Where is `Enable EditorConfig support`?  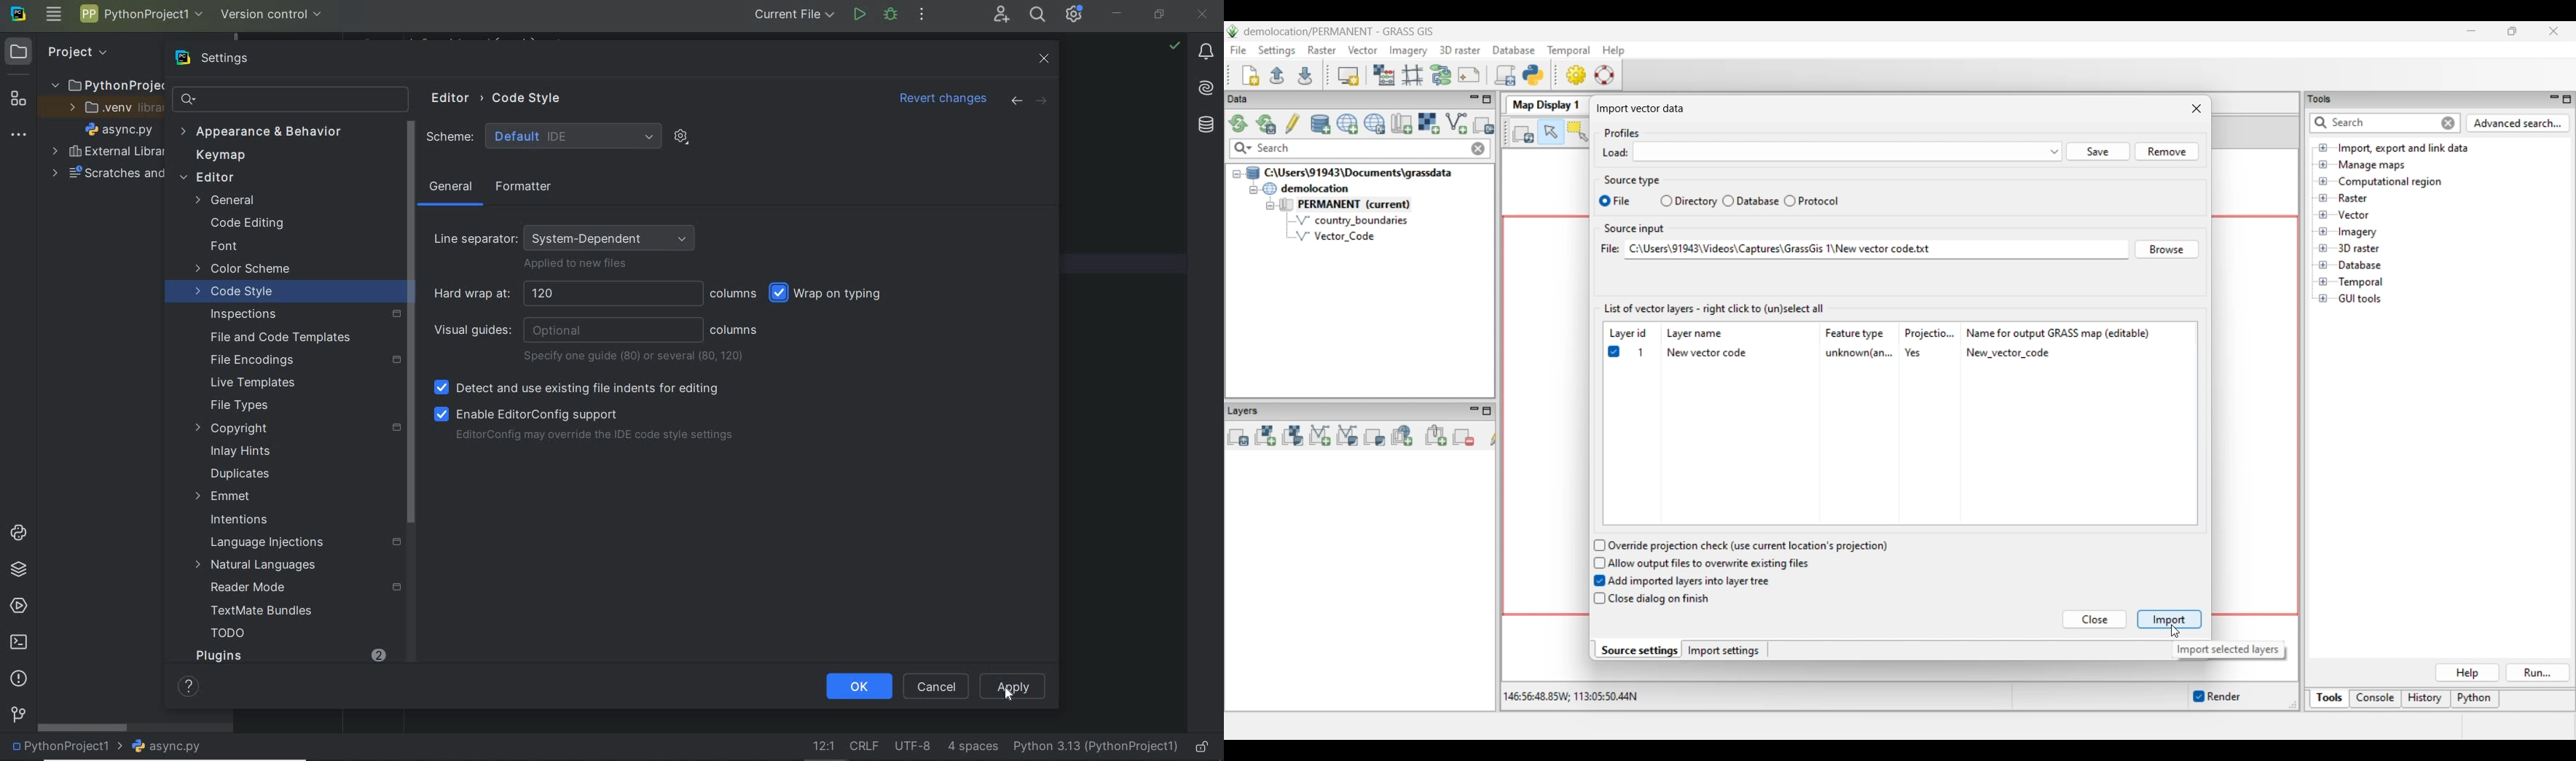 Enable EditorConfig support is located at coordinates (527, 413).